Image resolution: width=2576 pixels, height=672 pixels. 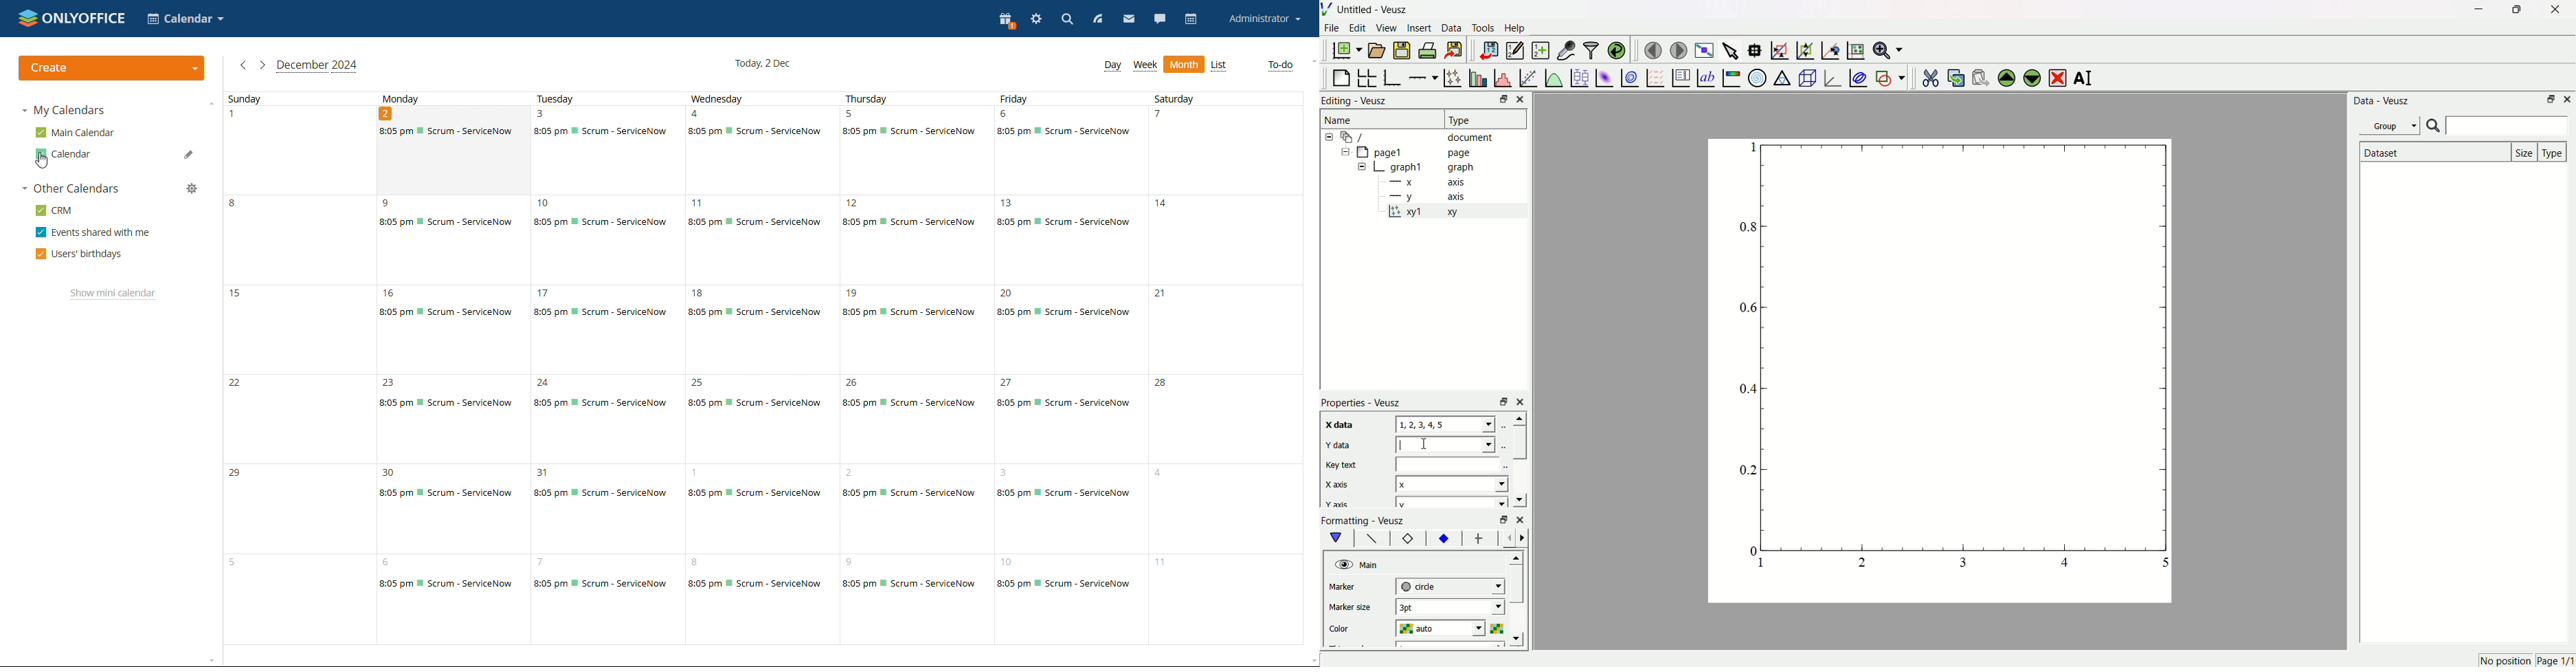 I want to click on friday, so click(x=1074, y=368).